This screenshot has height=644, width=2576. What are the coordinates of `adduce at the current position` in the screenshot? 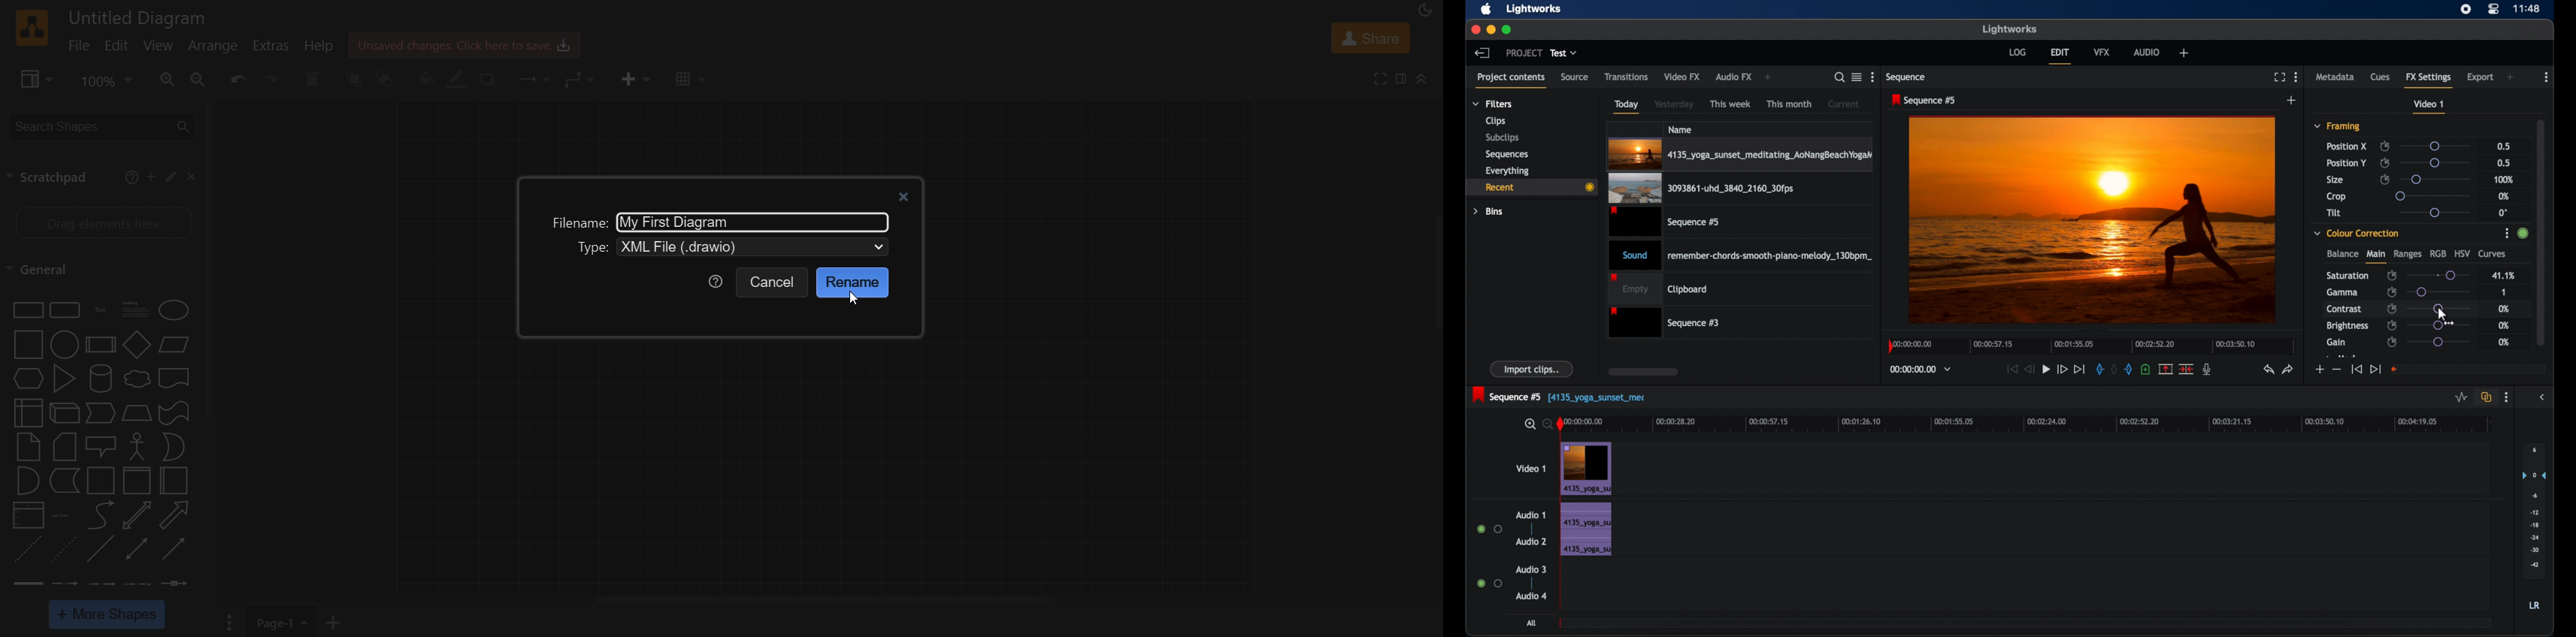 It's located at (2146, 369).